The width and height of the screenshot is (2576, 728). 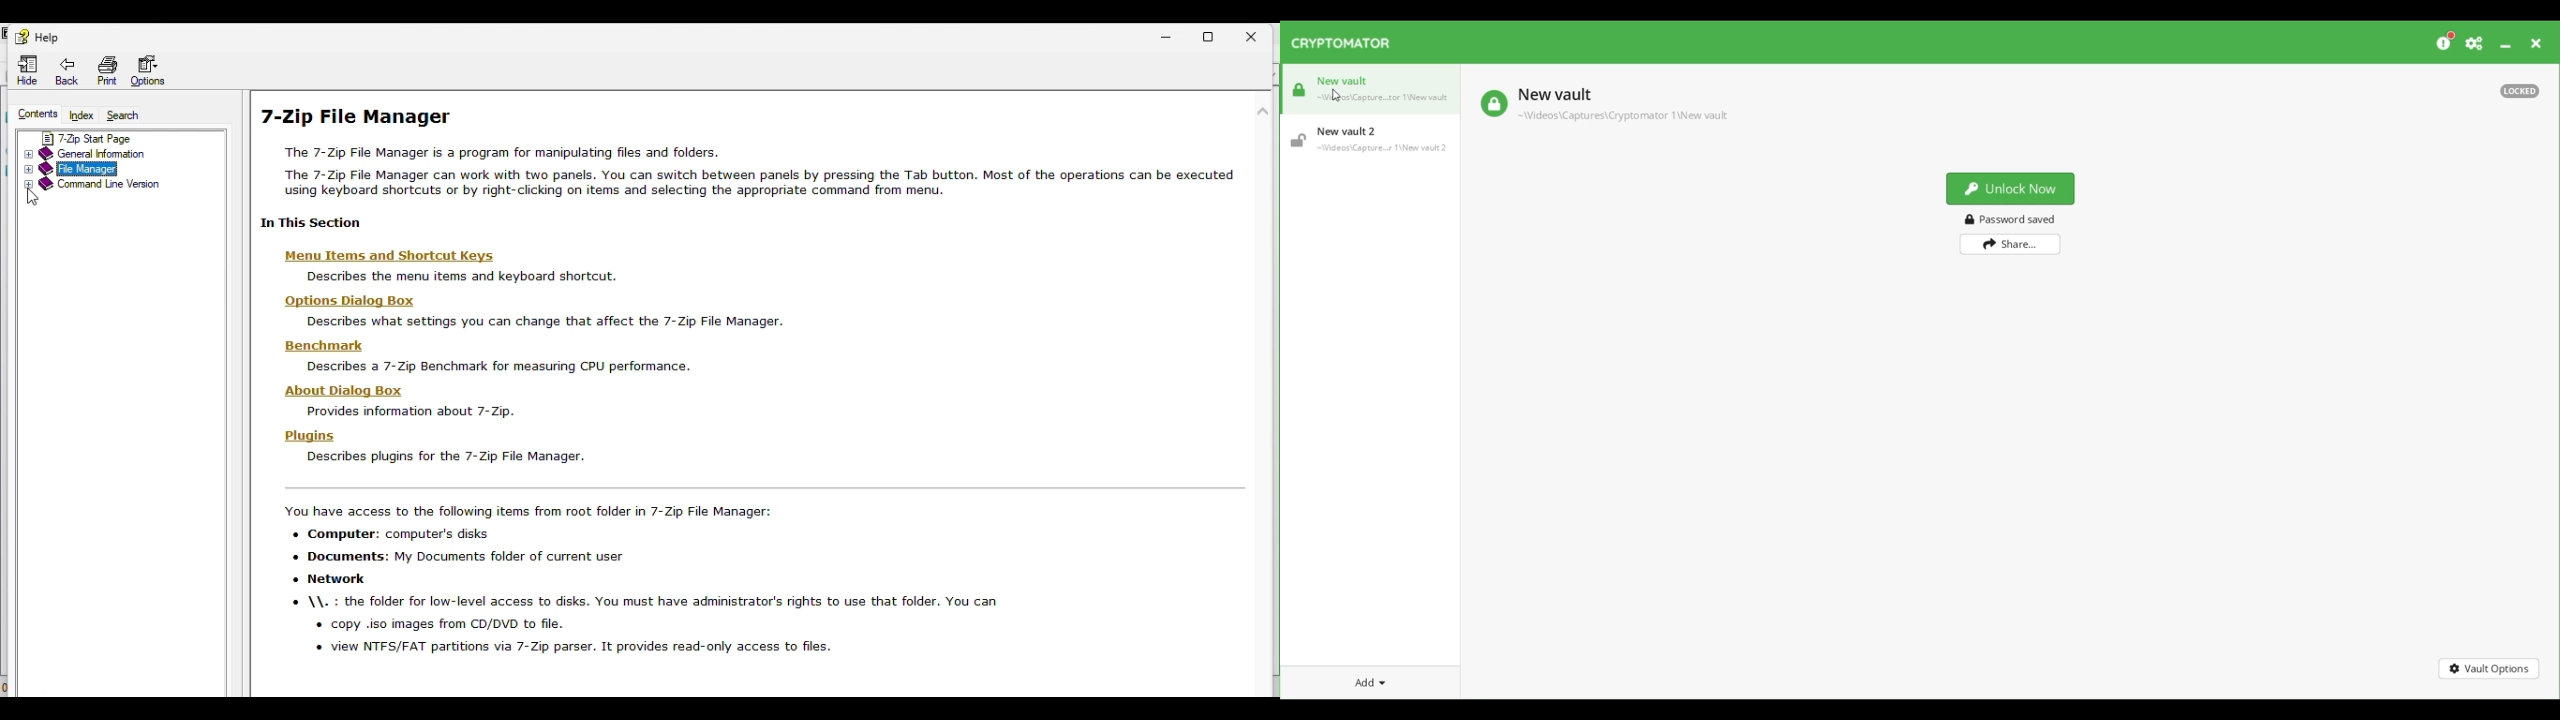 What do you see at coordinates (2011, 189) in the screenshot?
I see `Unlock selected vault` at bounding box center [2011, 189].